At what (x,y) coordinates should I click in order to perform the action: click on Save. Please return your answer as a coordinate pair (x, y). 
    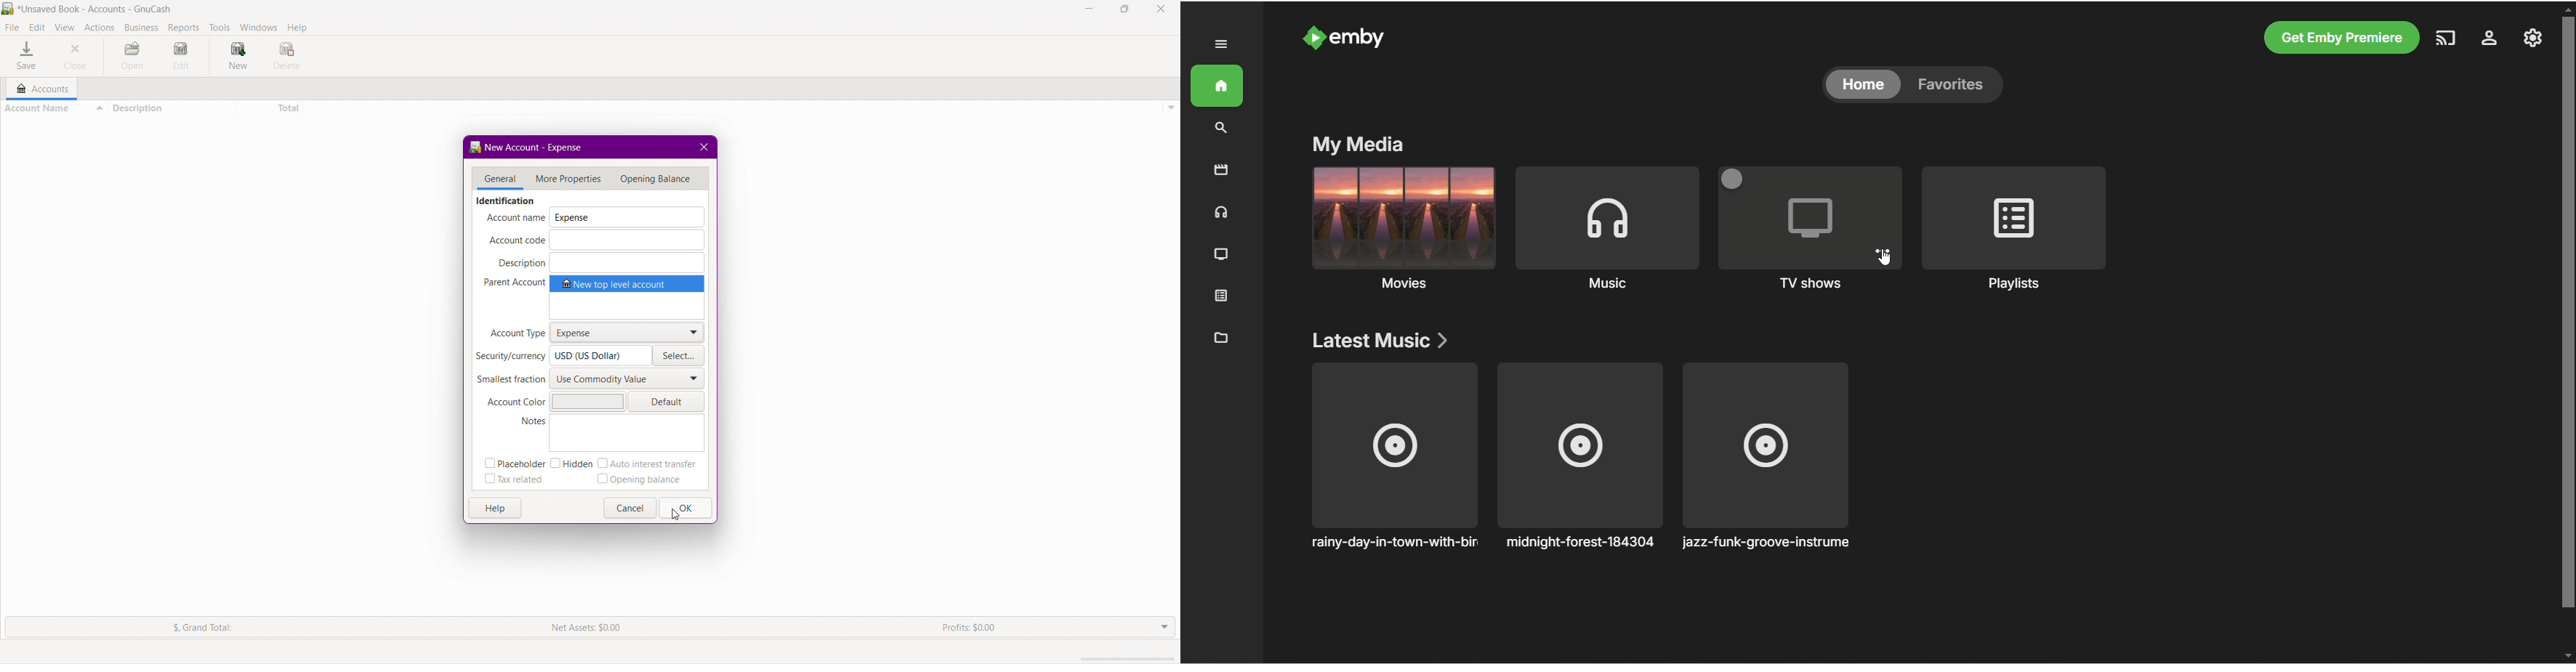
    Looking at the image, I should click on (26, 55).